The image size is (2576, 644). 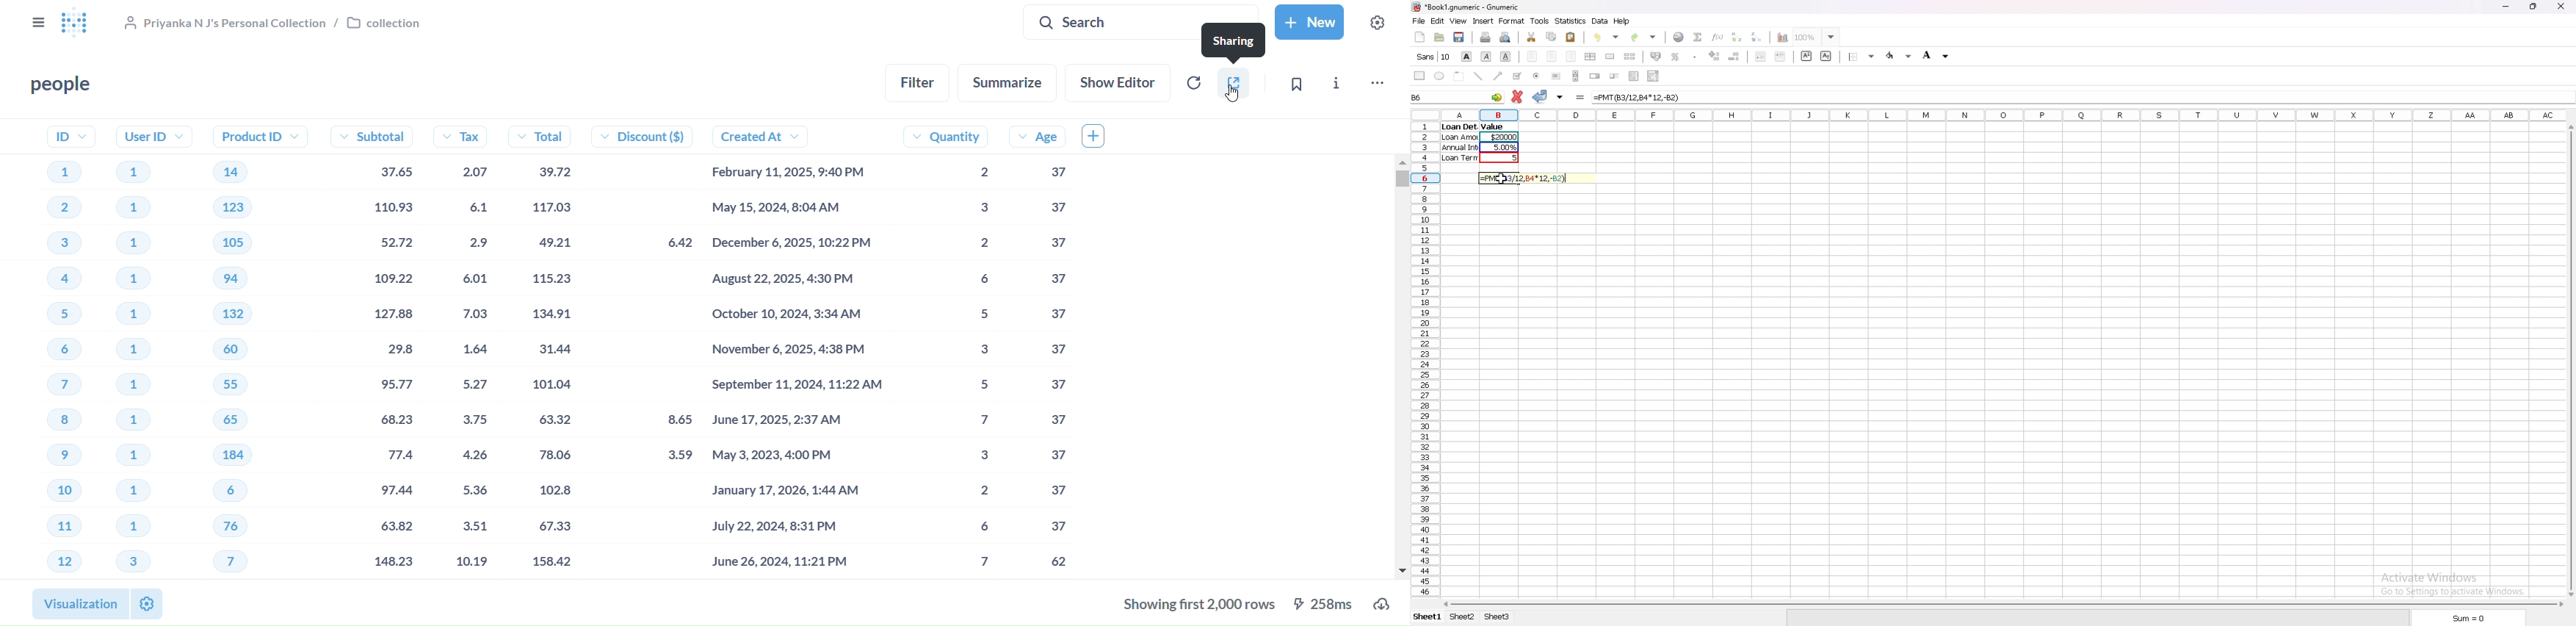 I want to click on accounting, so click(x=1655, y=56).